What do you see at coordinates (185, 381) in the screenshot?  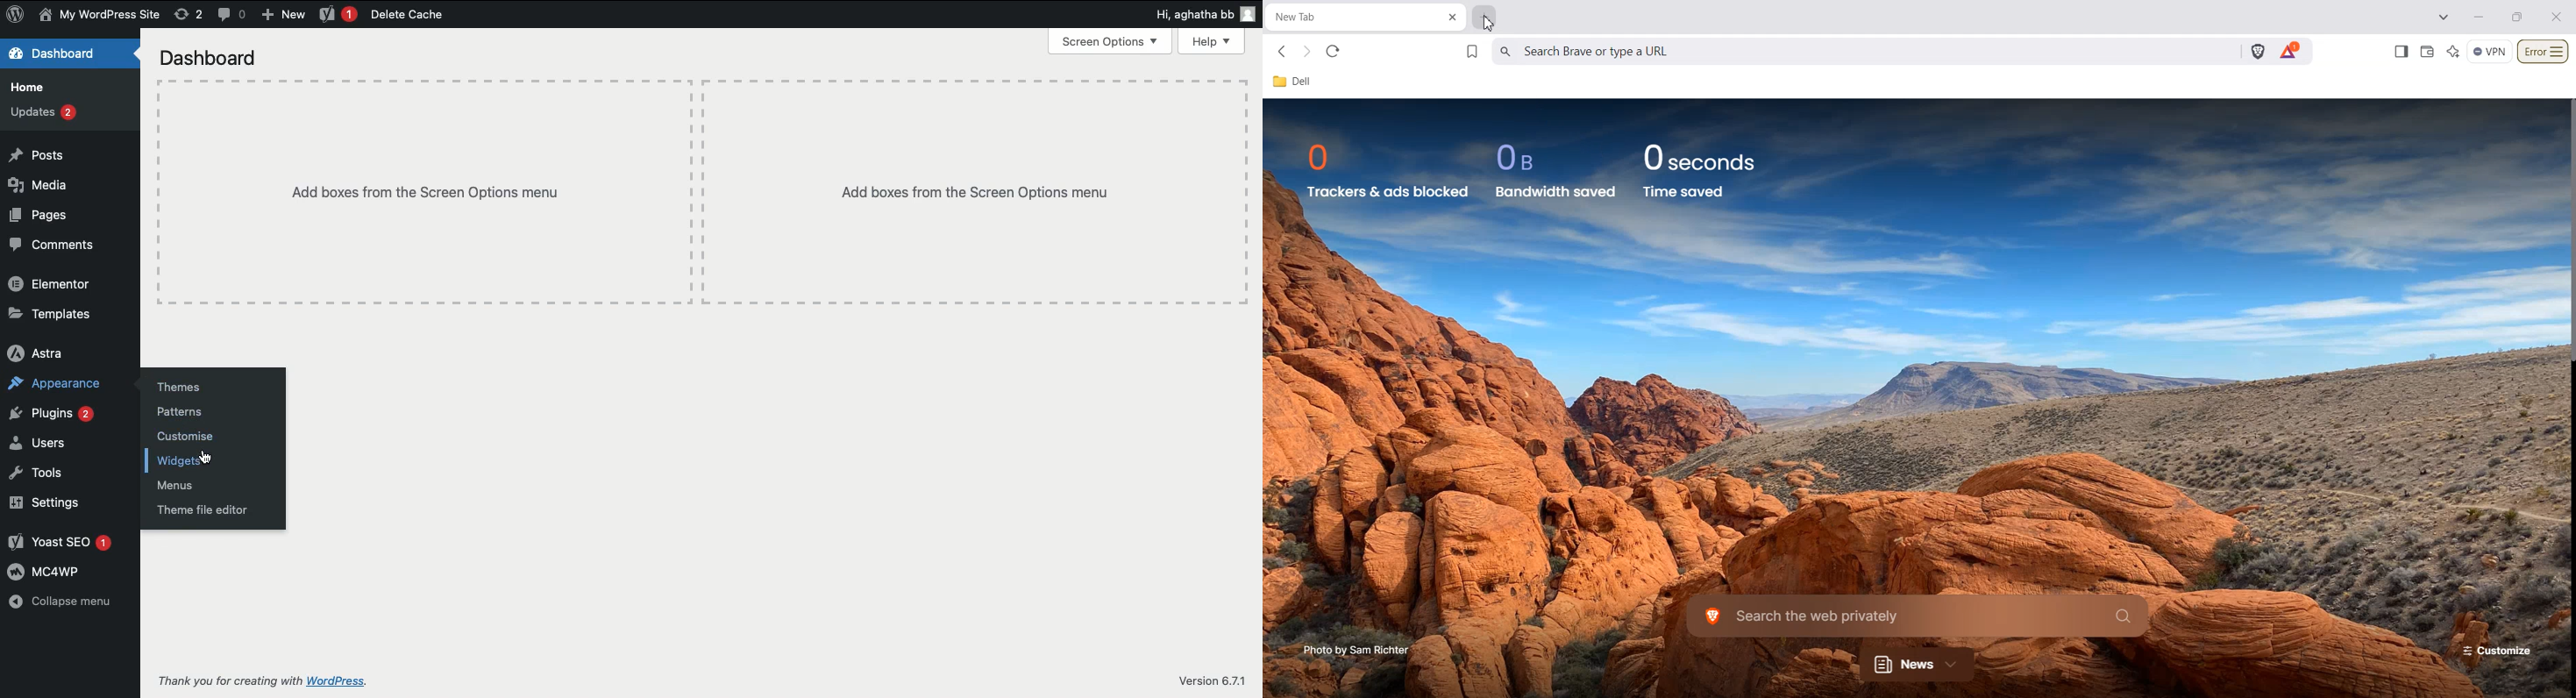 I see `Themes` at bounding box center [185, 381].